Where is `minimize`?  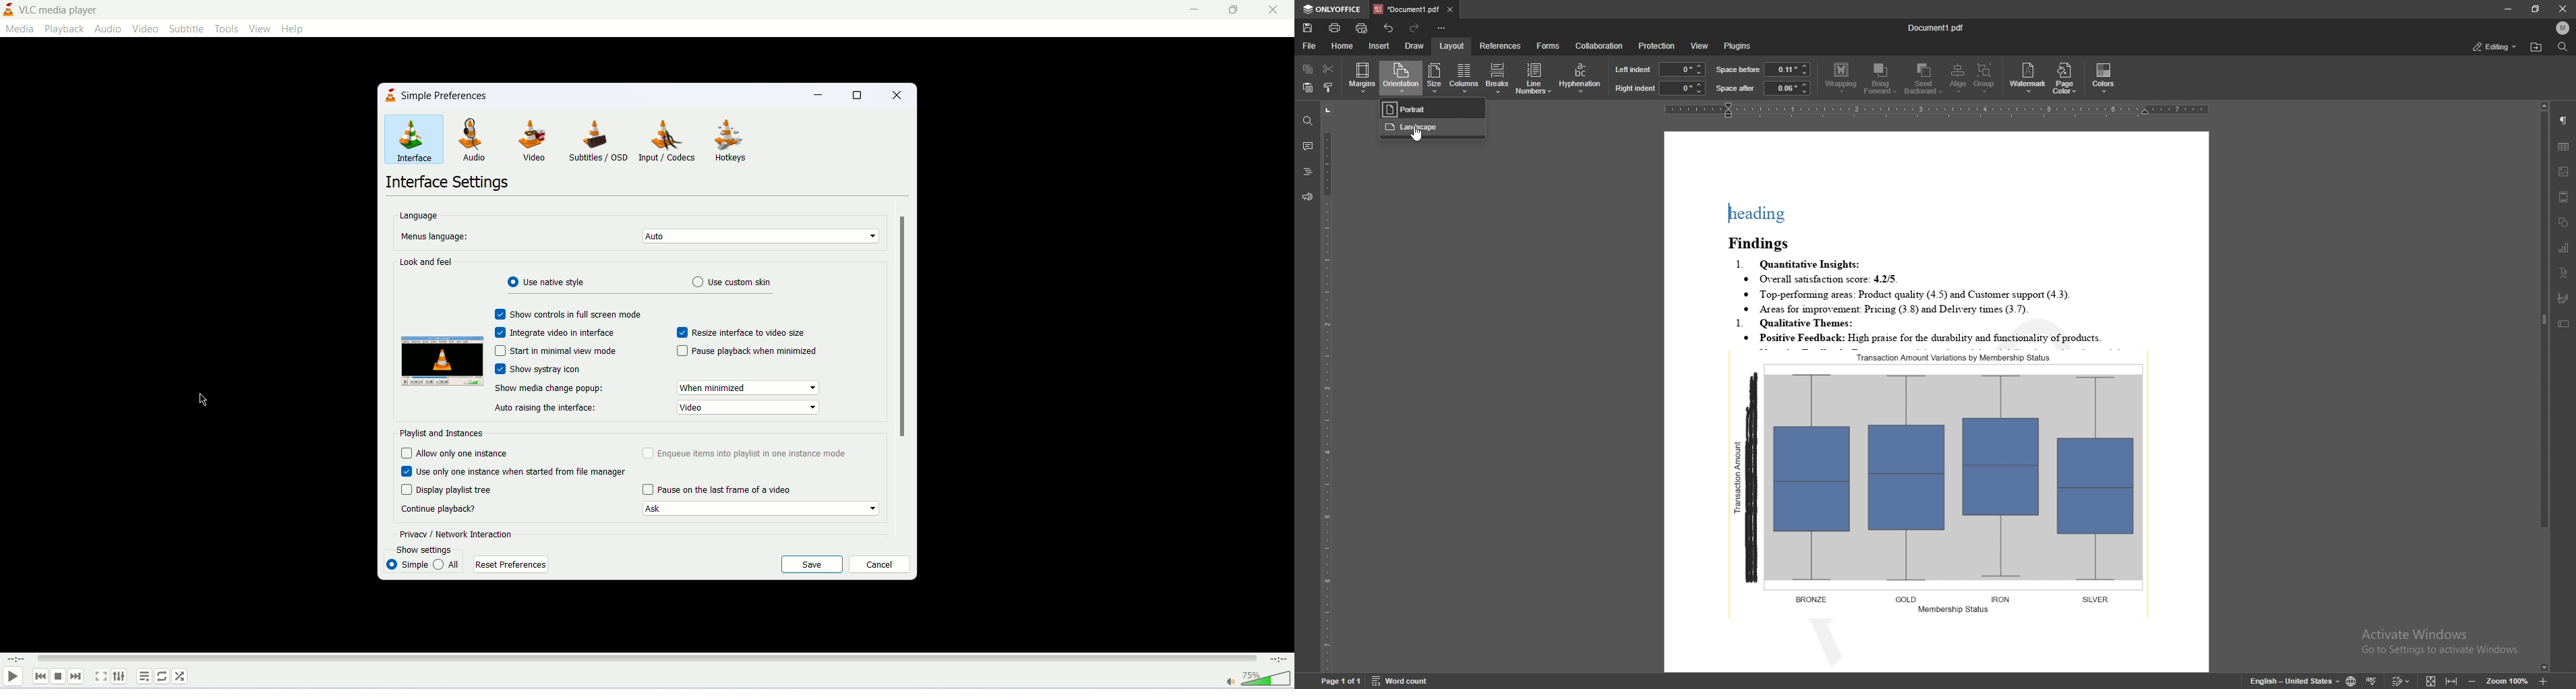
minimize is located at coordinates (820, 94).